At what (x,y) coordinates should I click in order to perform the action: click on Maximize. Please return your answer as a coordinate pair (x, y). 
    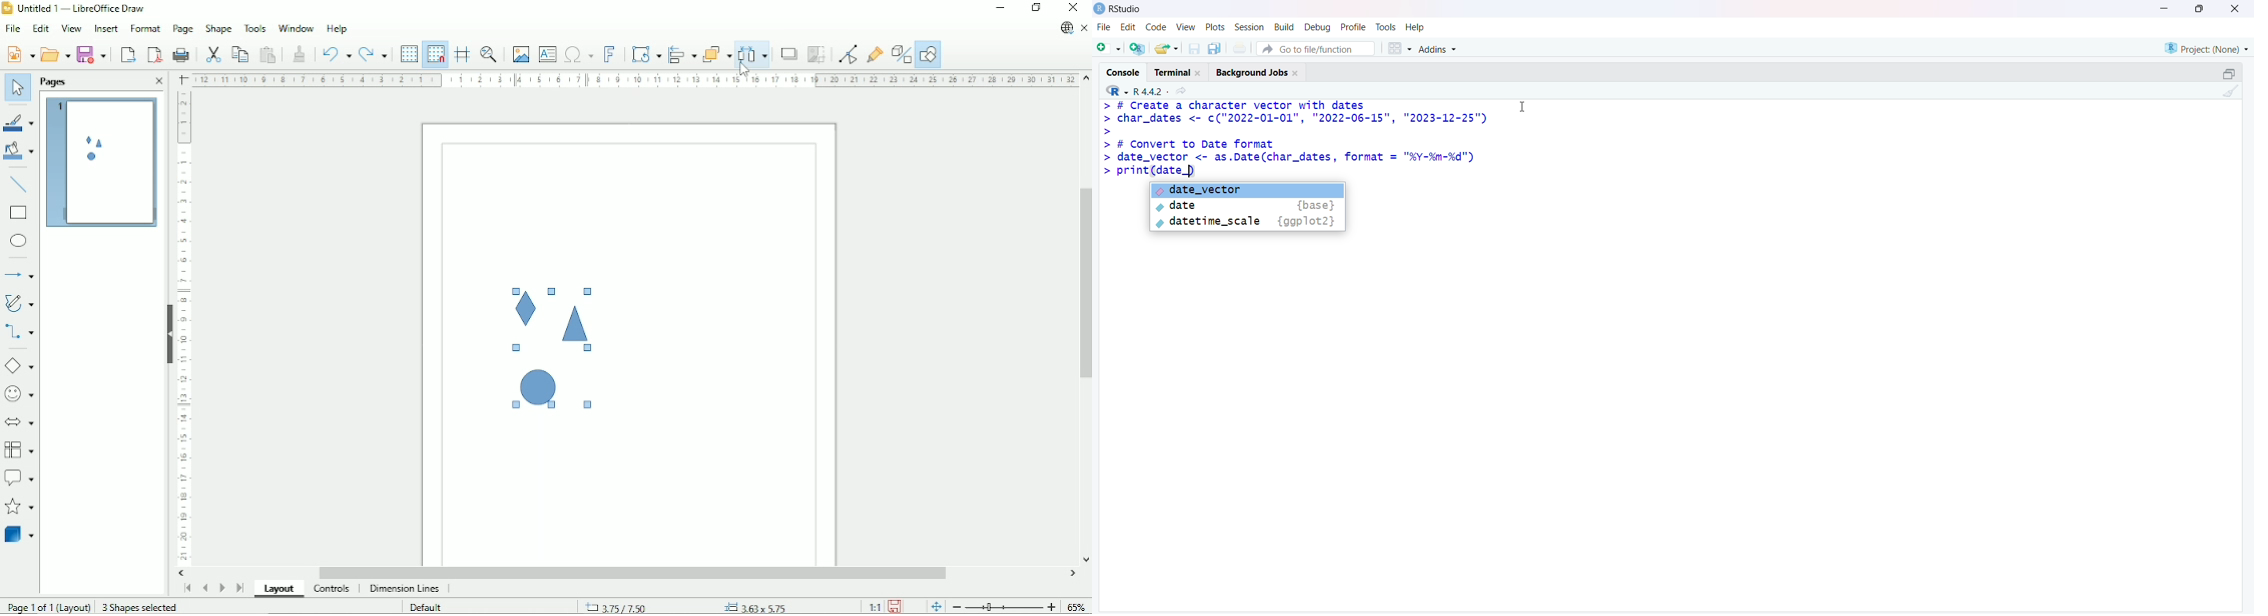
    Looking at the image, I should click on (2200, 8).